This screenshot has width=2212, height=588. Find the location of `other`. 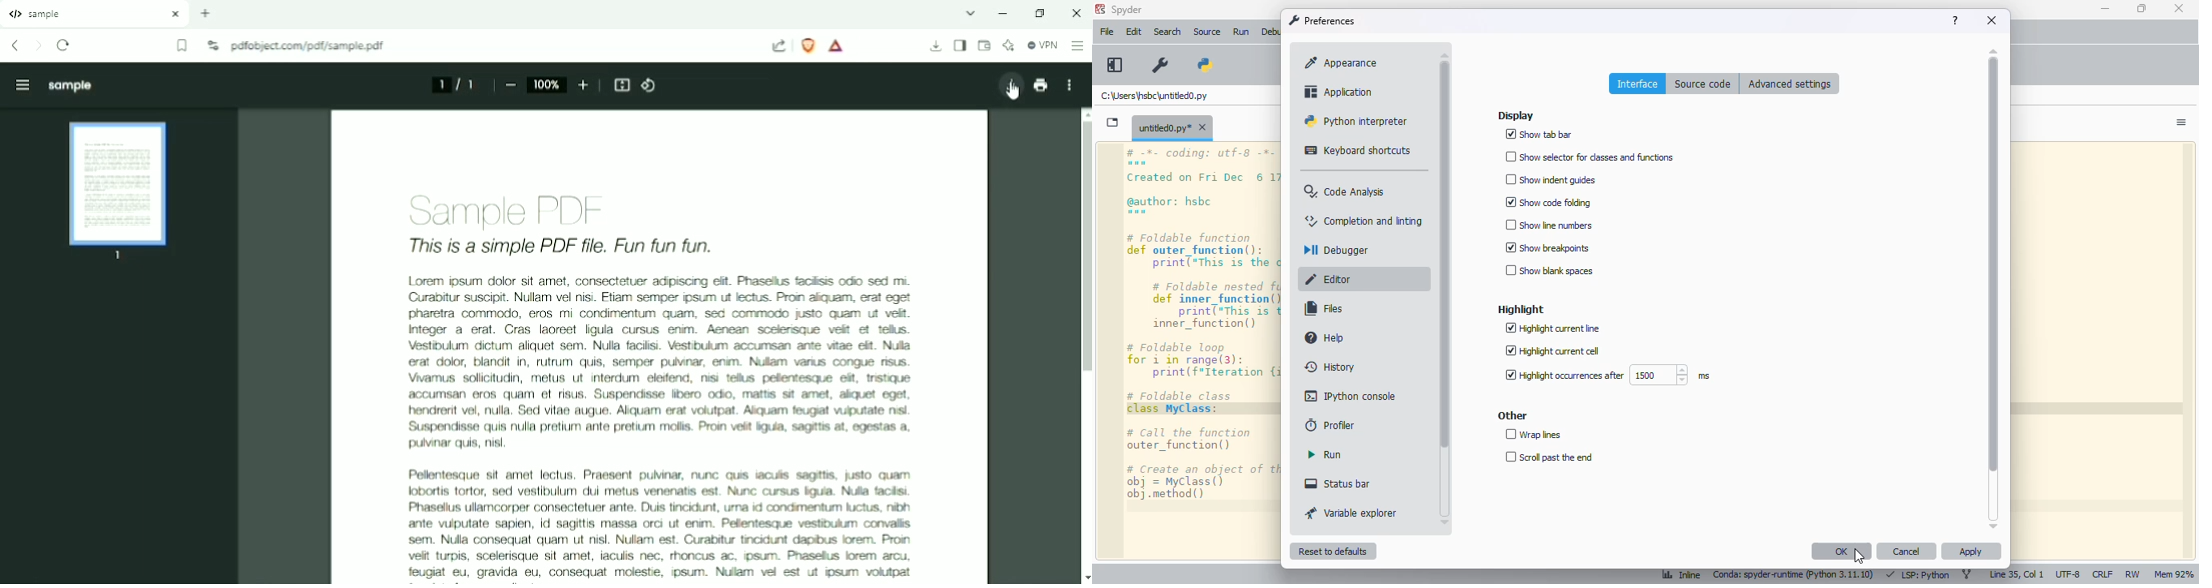

other is located at coordinates (1512, 415).